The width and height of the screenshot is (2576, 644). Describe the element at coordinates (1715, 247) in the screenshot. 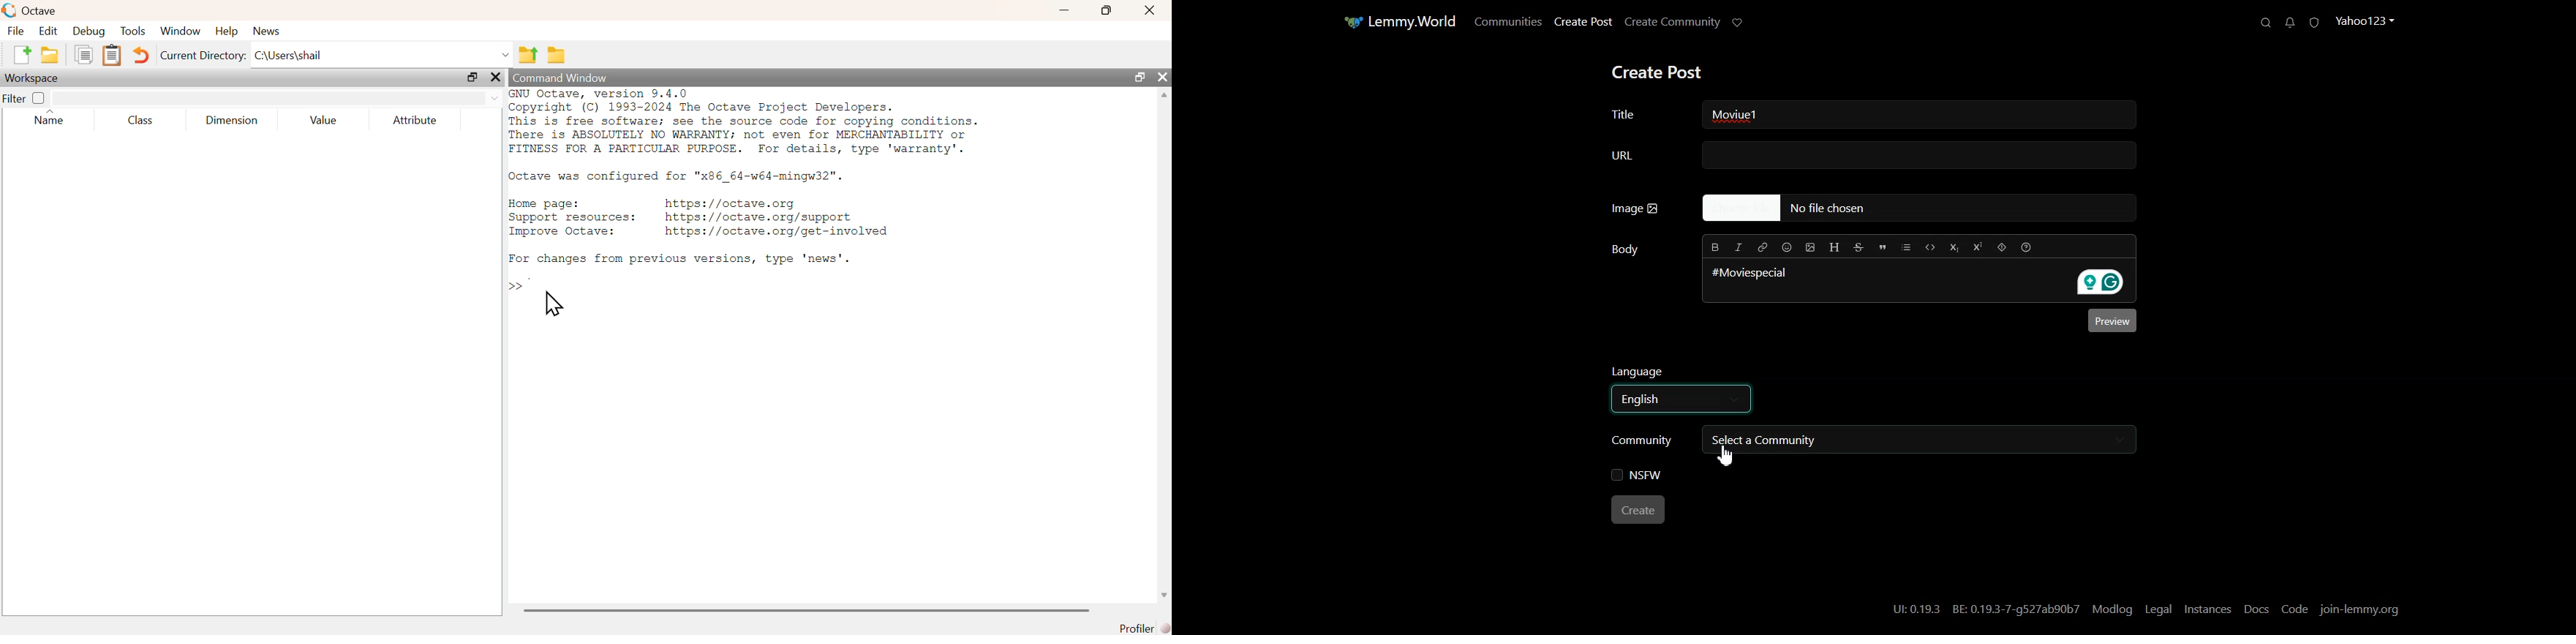

I see `Bold ` at that location.